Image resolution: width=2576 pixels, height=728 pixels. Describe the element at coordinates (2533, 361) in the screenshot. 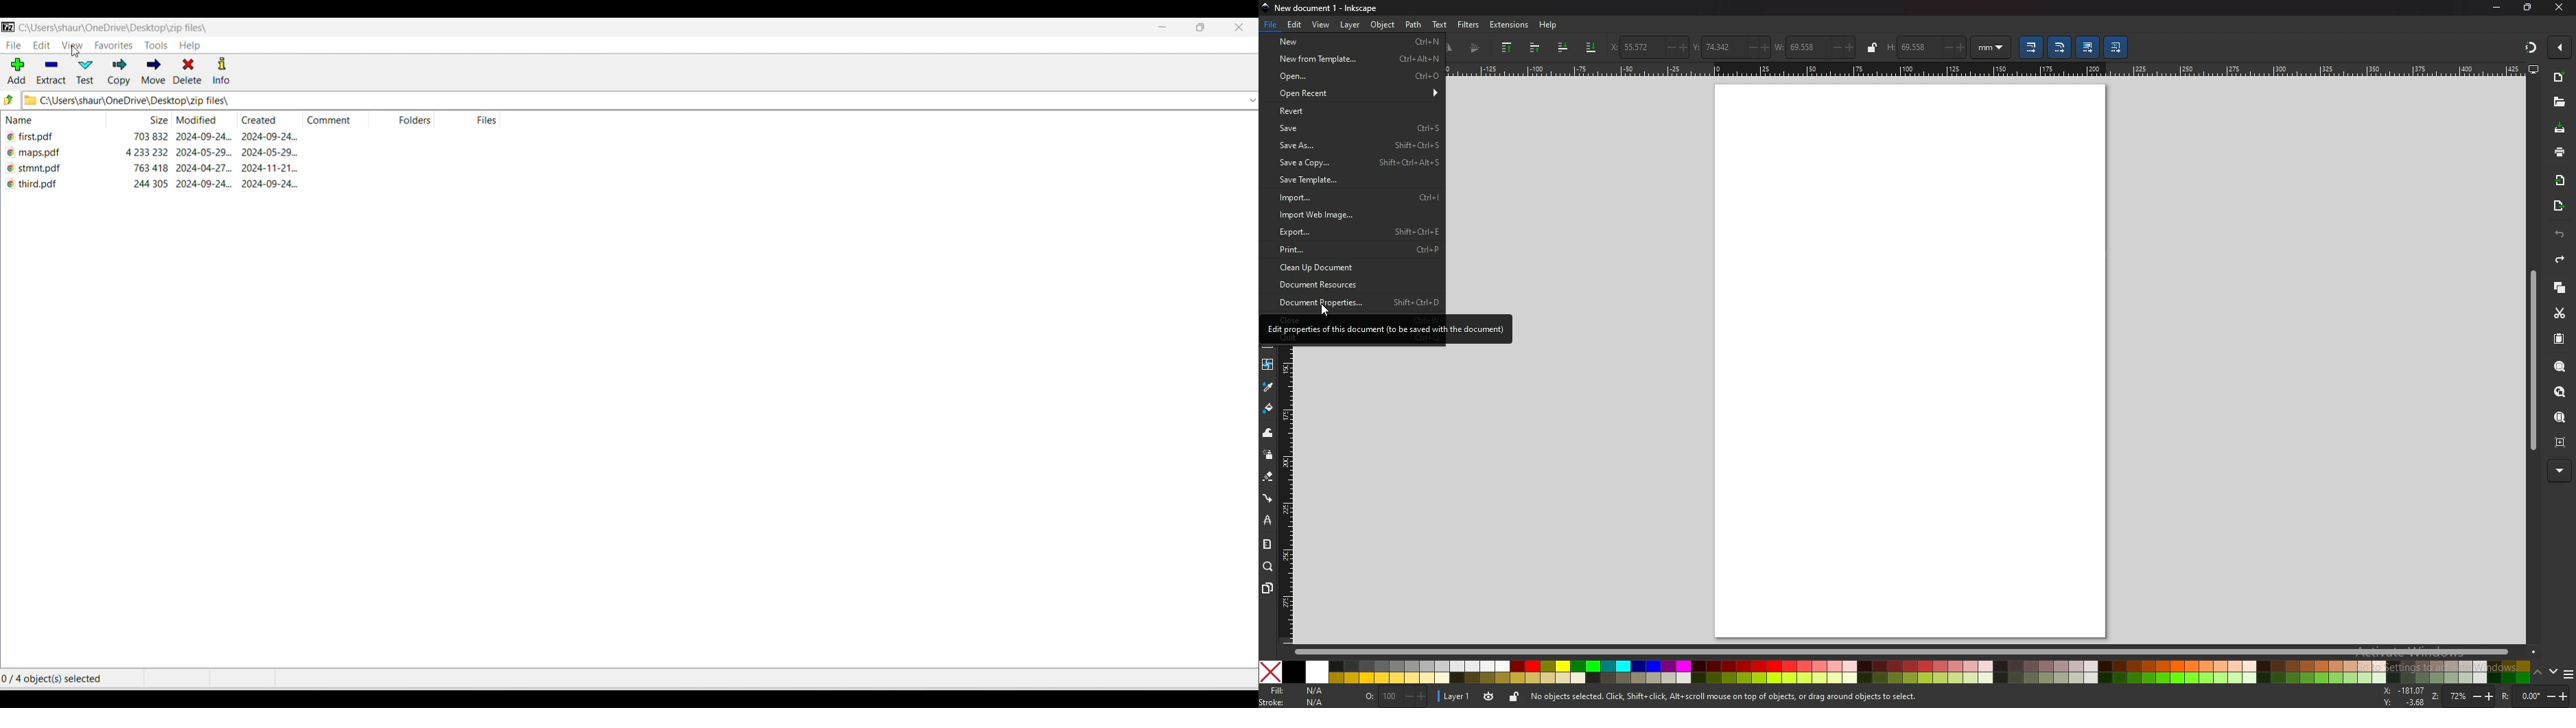

I see `scroll bar` at that location.